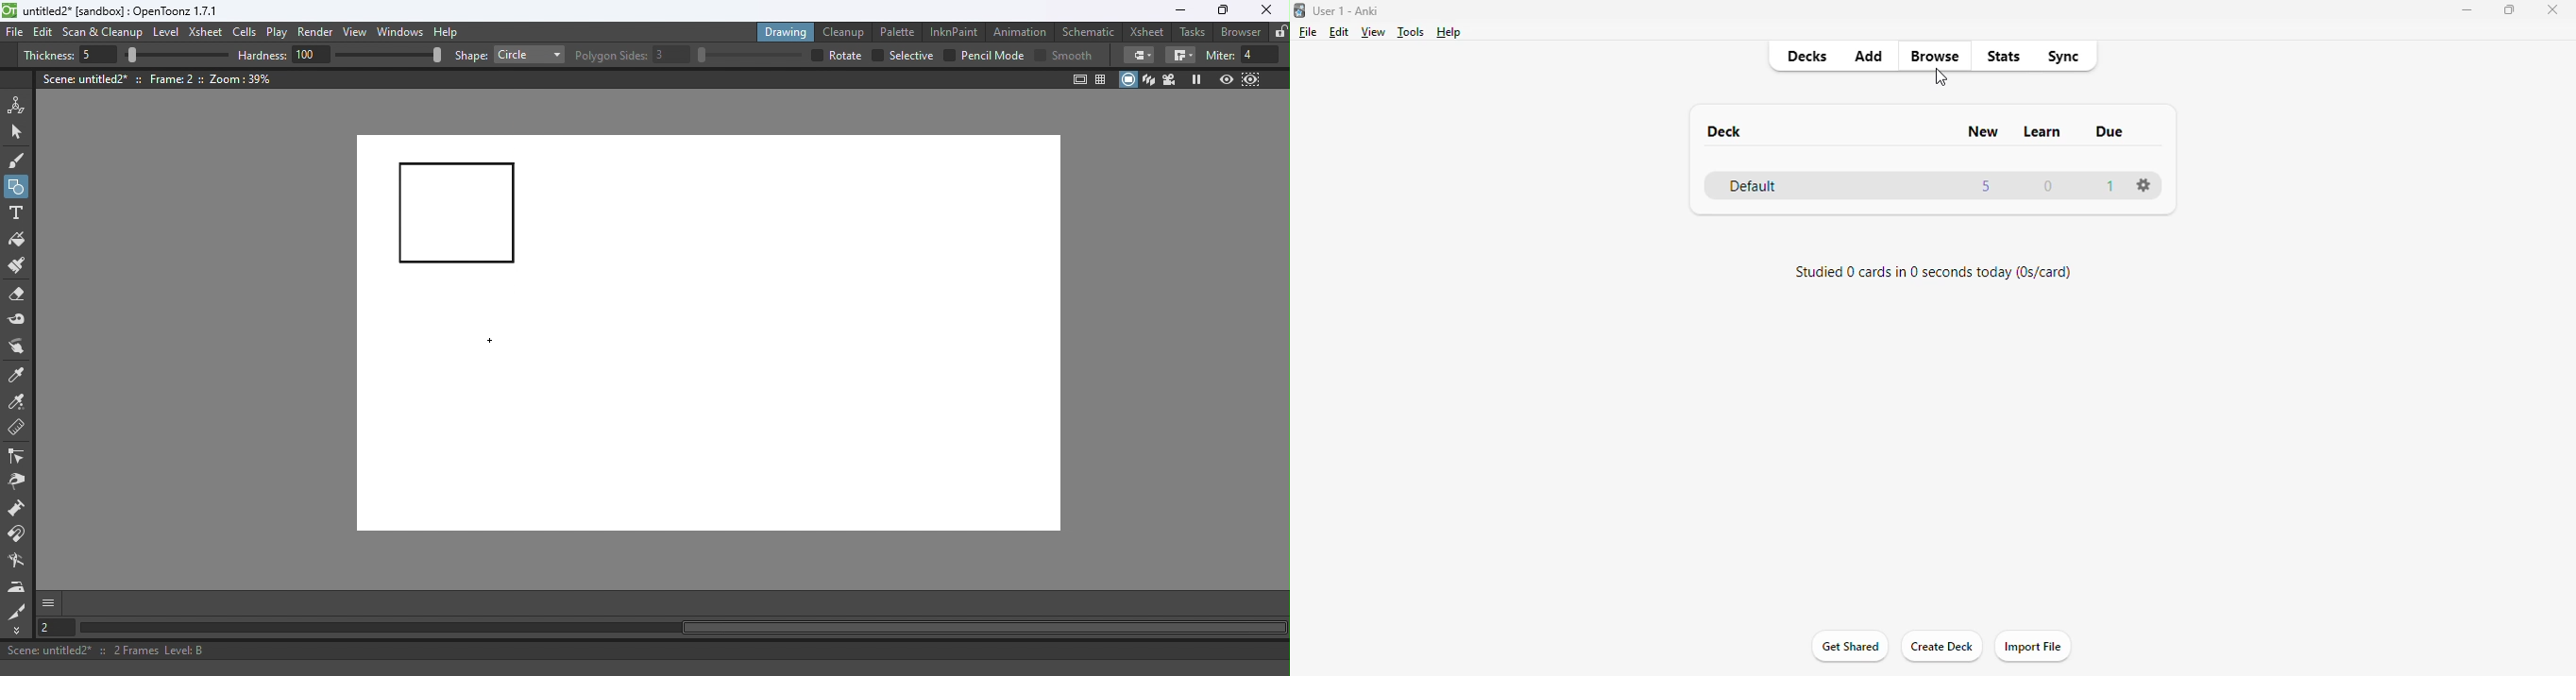 This screenshot has height=700, width=2576. I want to click on sync, so click(2063, 56).